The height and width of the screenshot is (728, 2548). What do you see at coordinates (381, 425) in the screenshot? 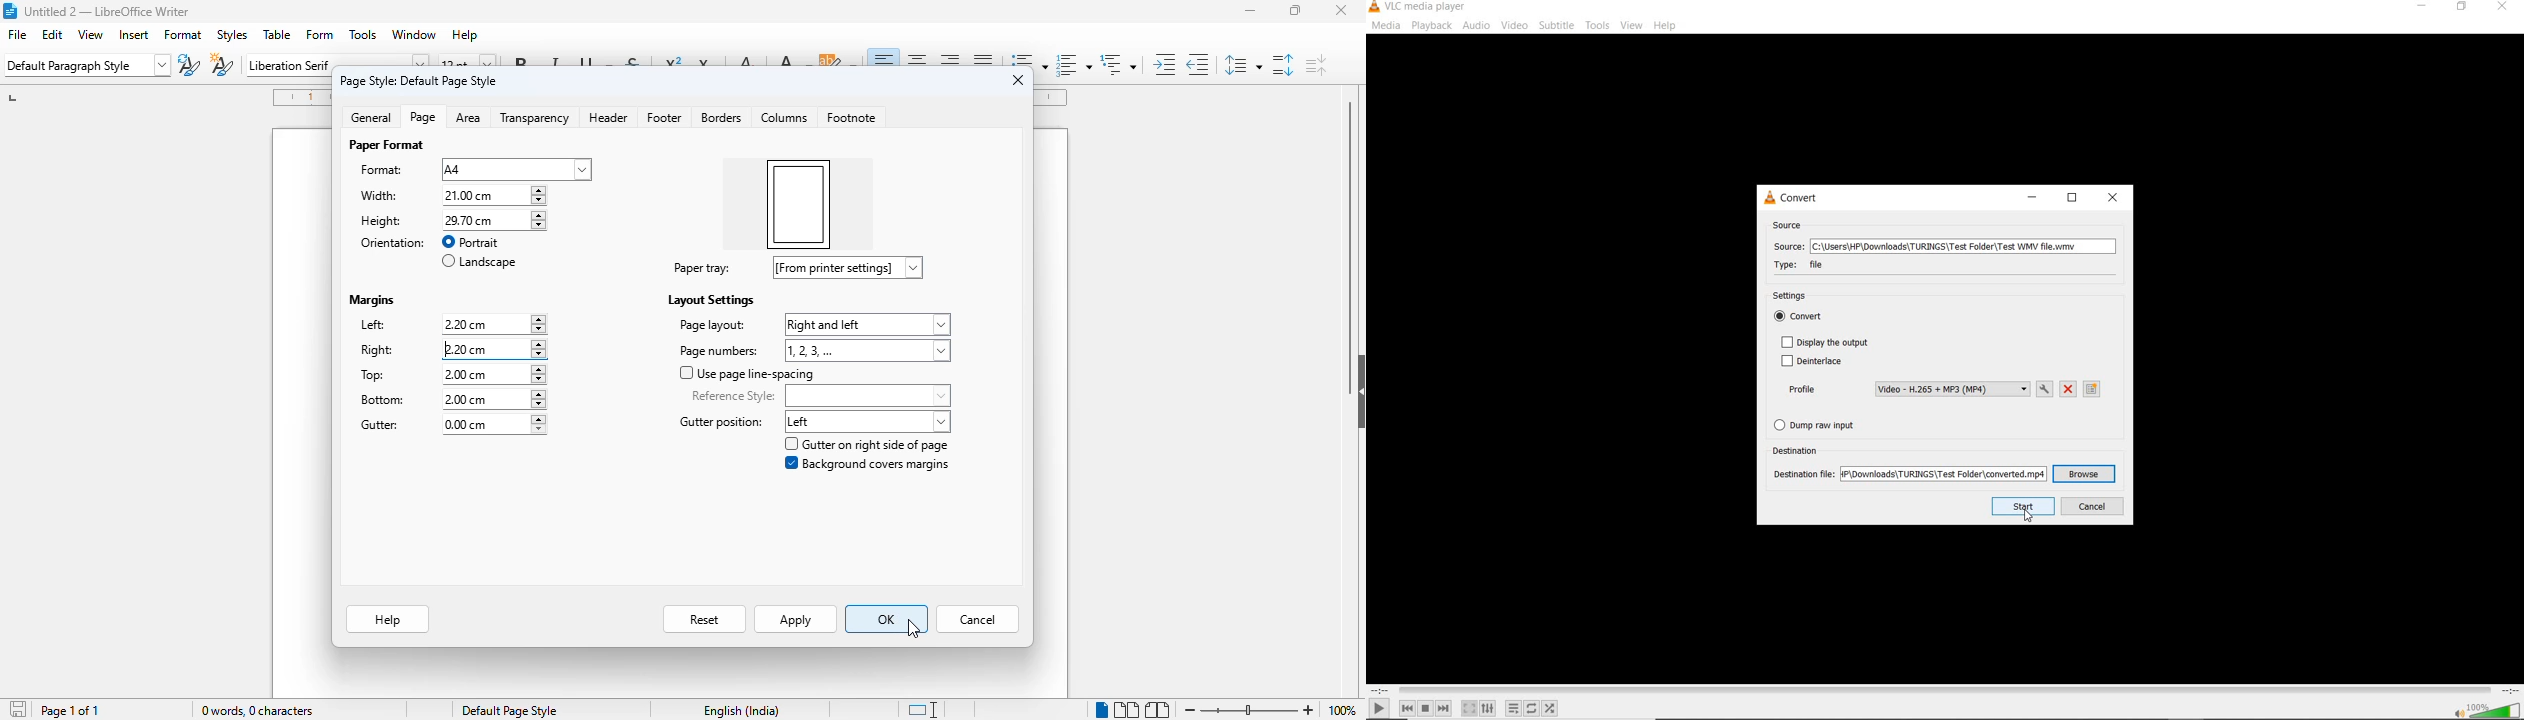
I see `gutter: ` at bounding box center [381, 425].